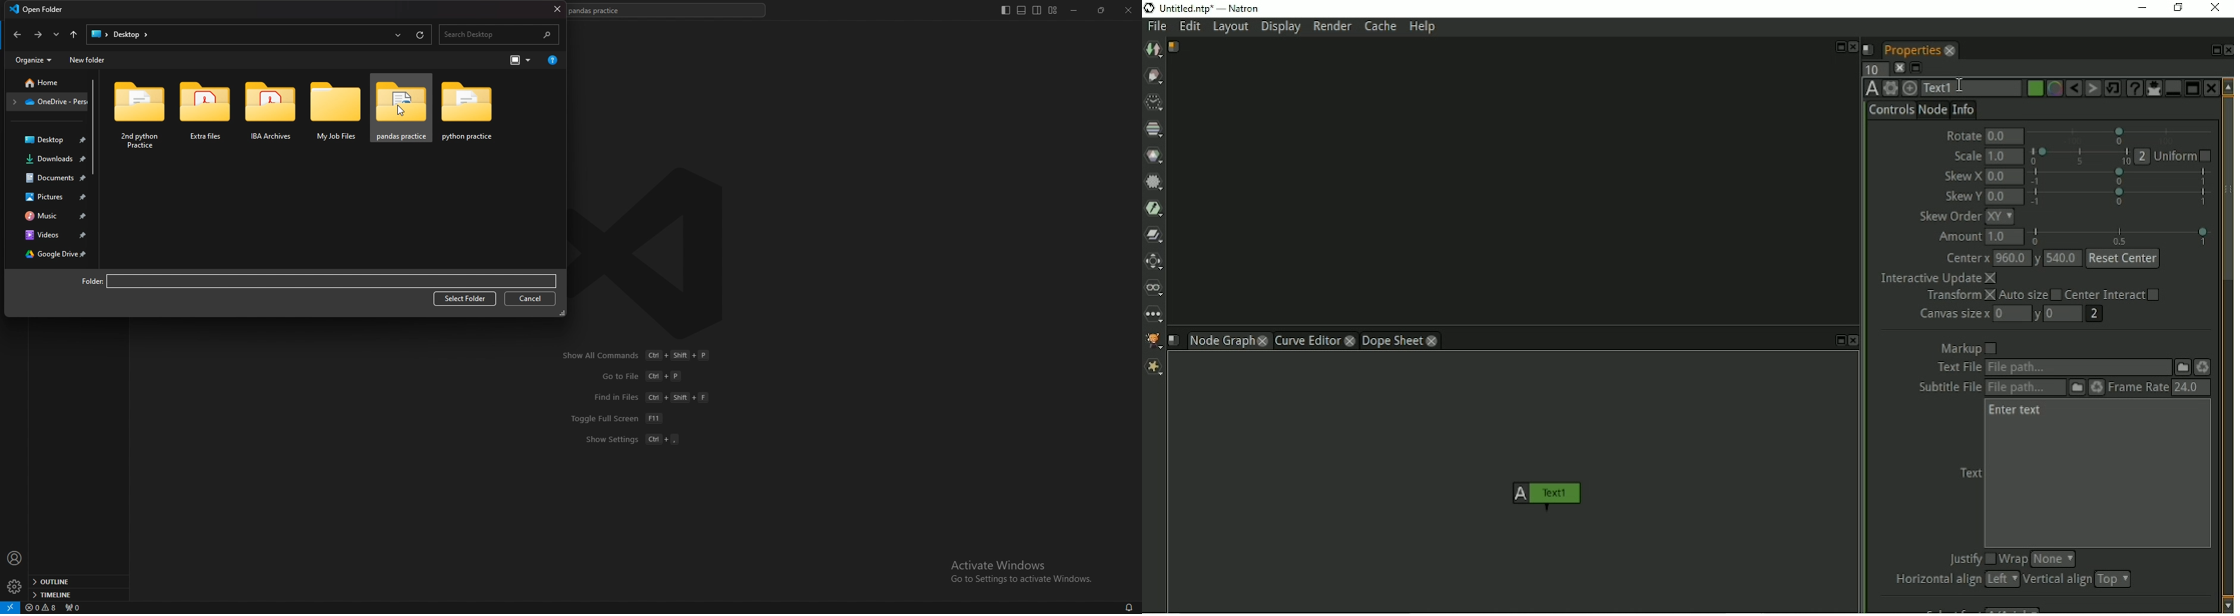 The height and width of the screenshot is (616, 2240). Describe the element at coordinates (76, 582) in the screenshot. I see `outline` at that location.